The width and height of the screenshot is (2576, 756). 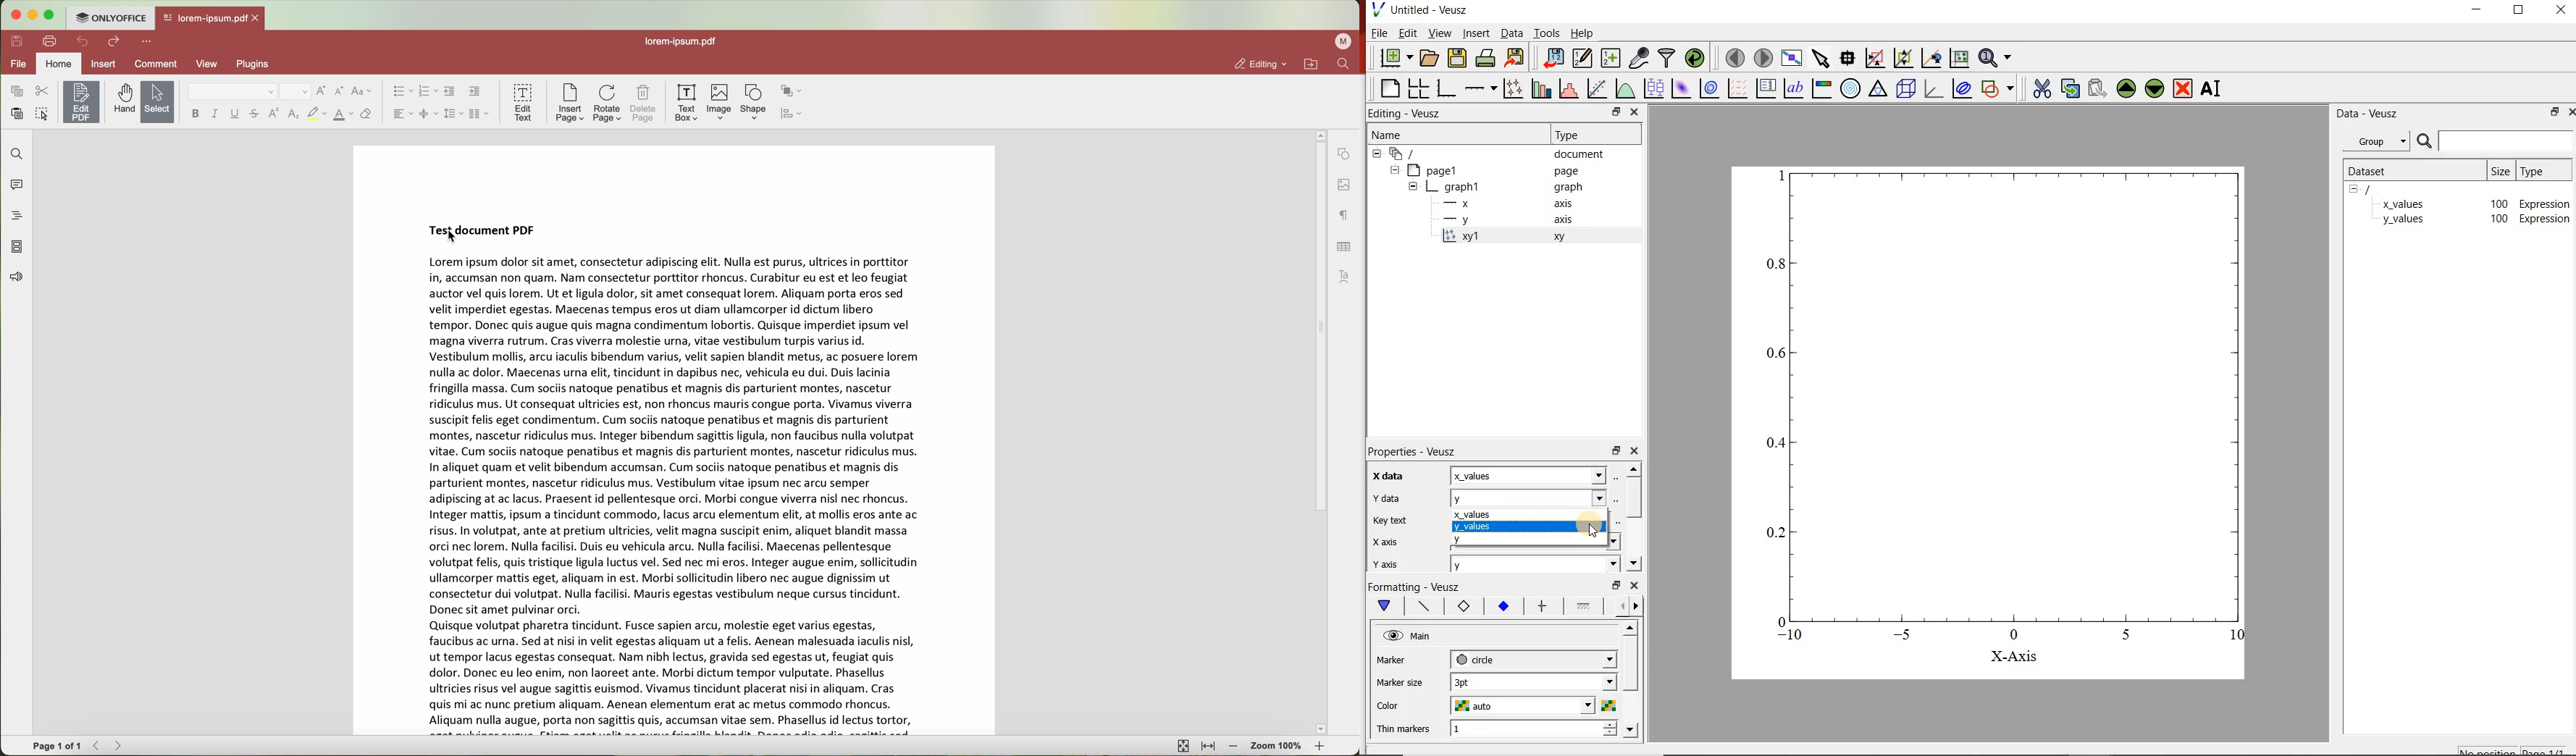 I want to click on zoom out, so click(x=1237, y=748).